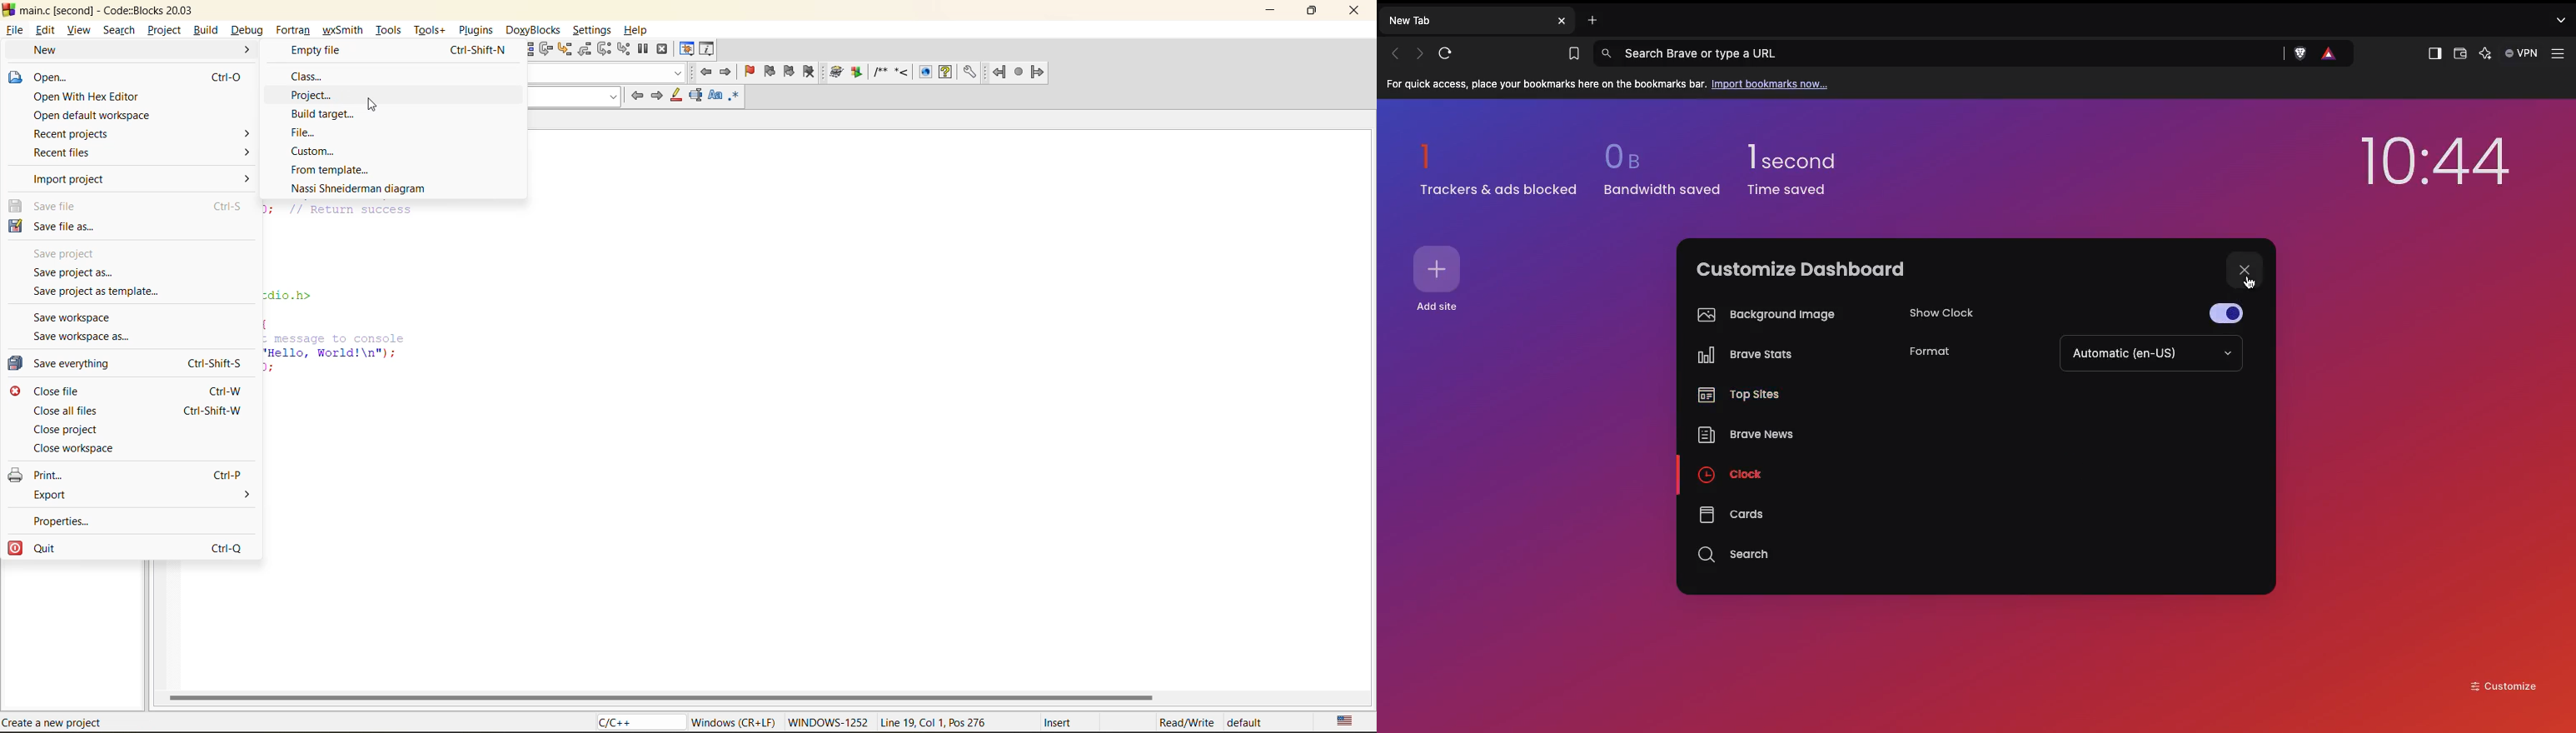 This screenshot has height=756, width=2576. Describe the element at coordinates (40, 475) in the screenshot. I see `print` at that location.